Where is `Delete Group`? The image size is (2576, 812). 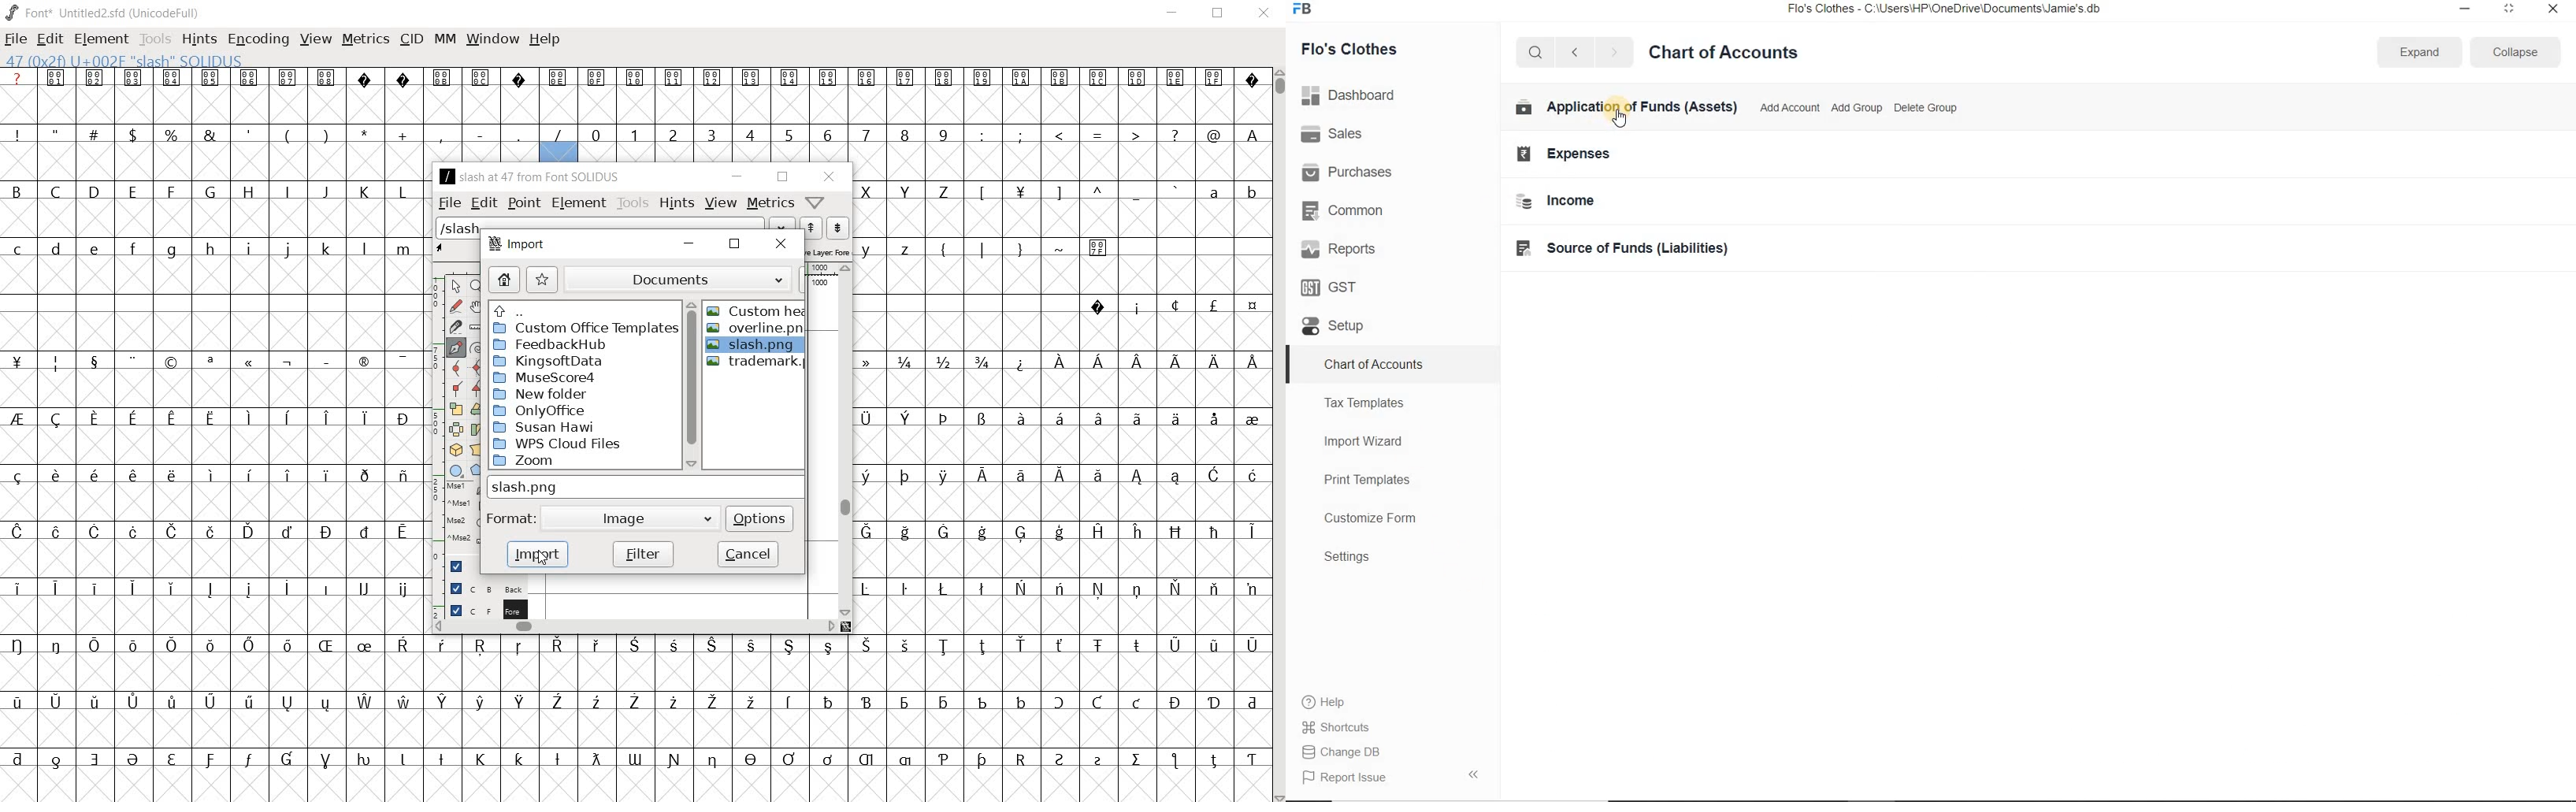
Delete Group is located at coordinates (1926, 108).